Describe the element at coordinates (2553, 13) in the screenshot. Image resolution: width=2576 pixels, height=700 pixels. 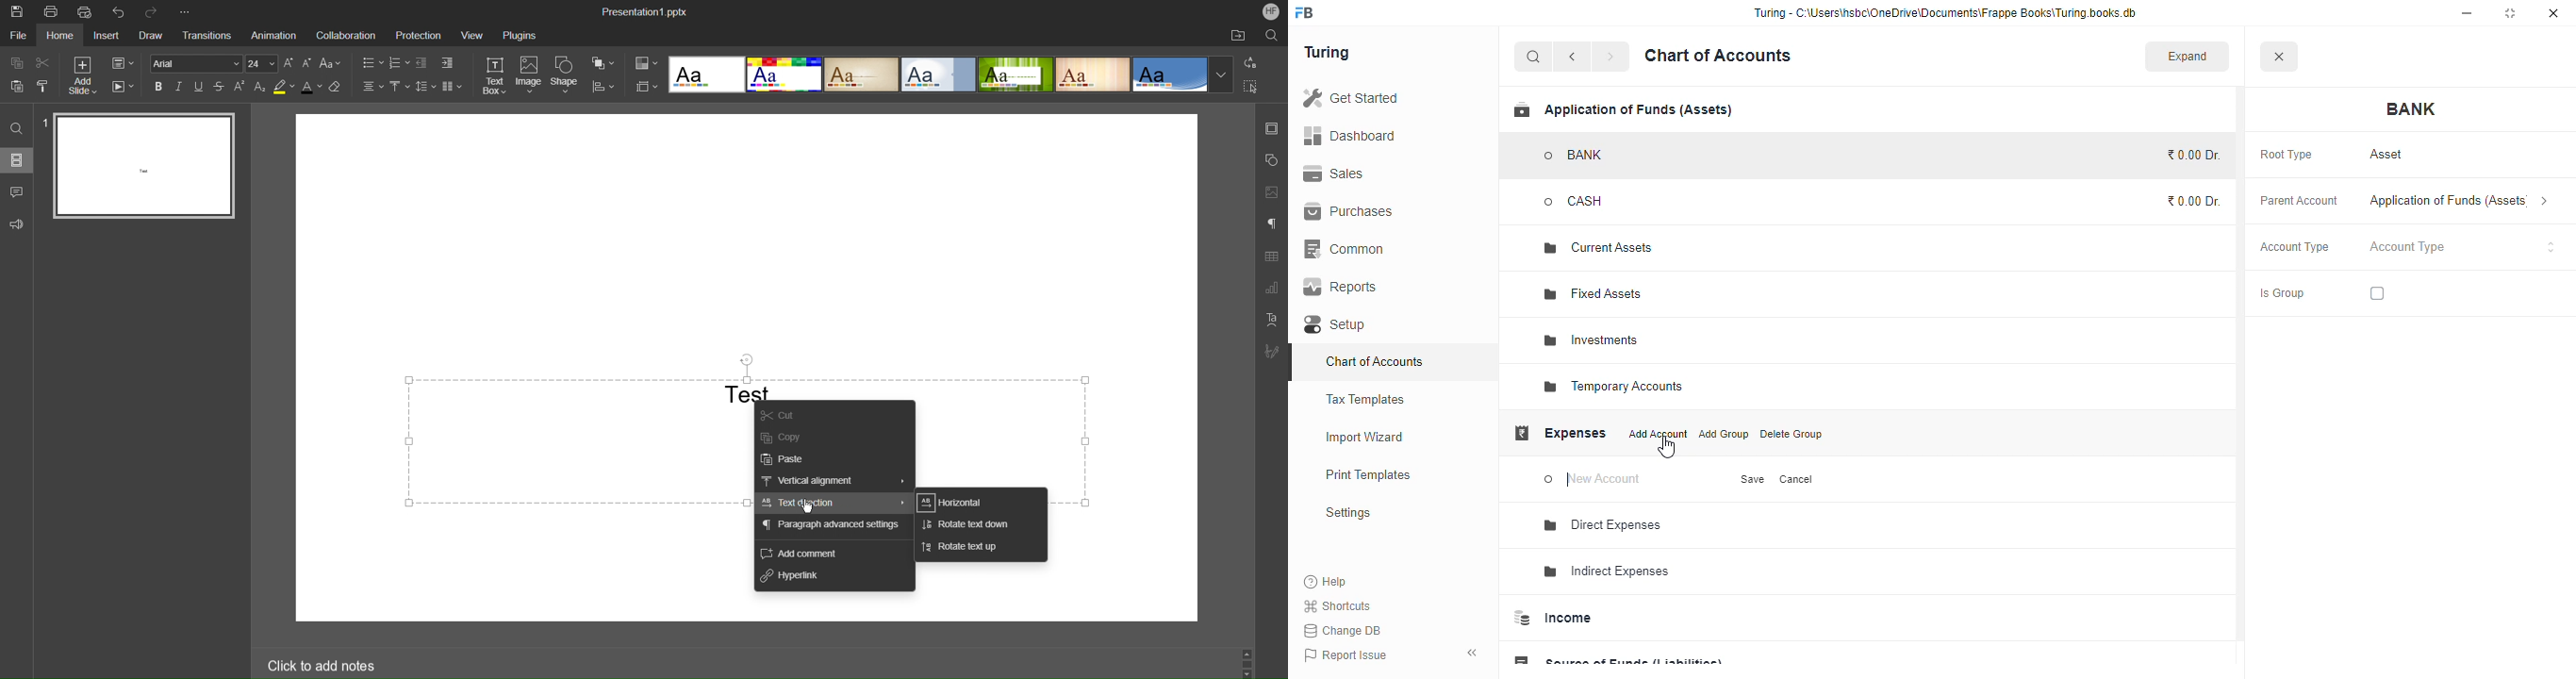
I see `close` at that location.